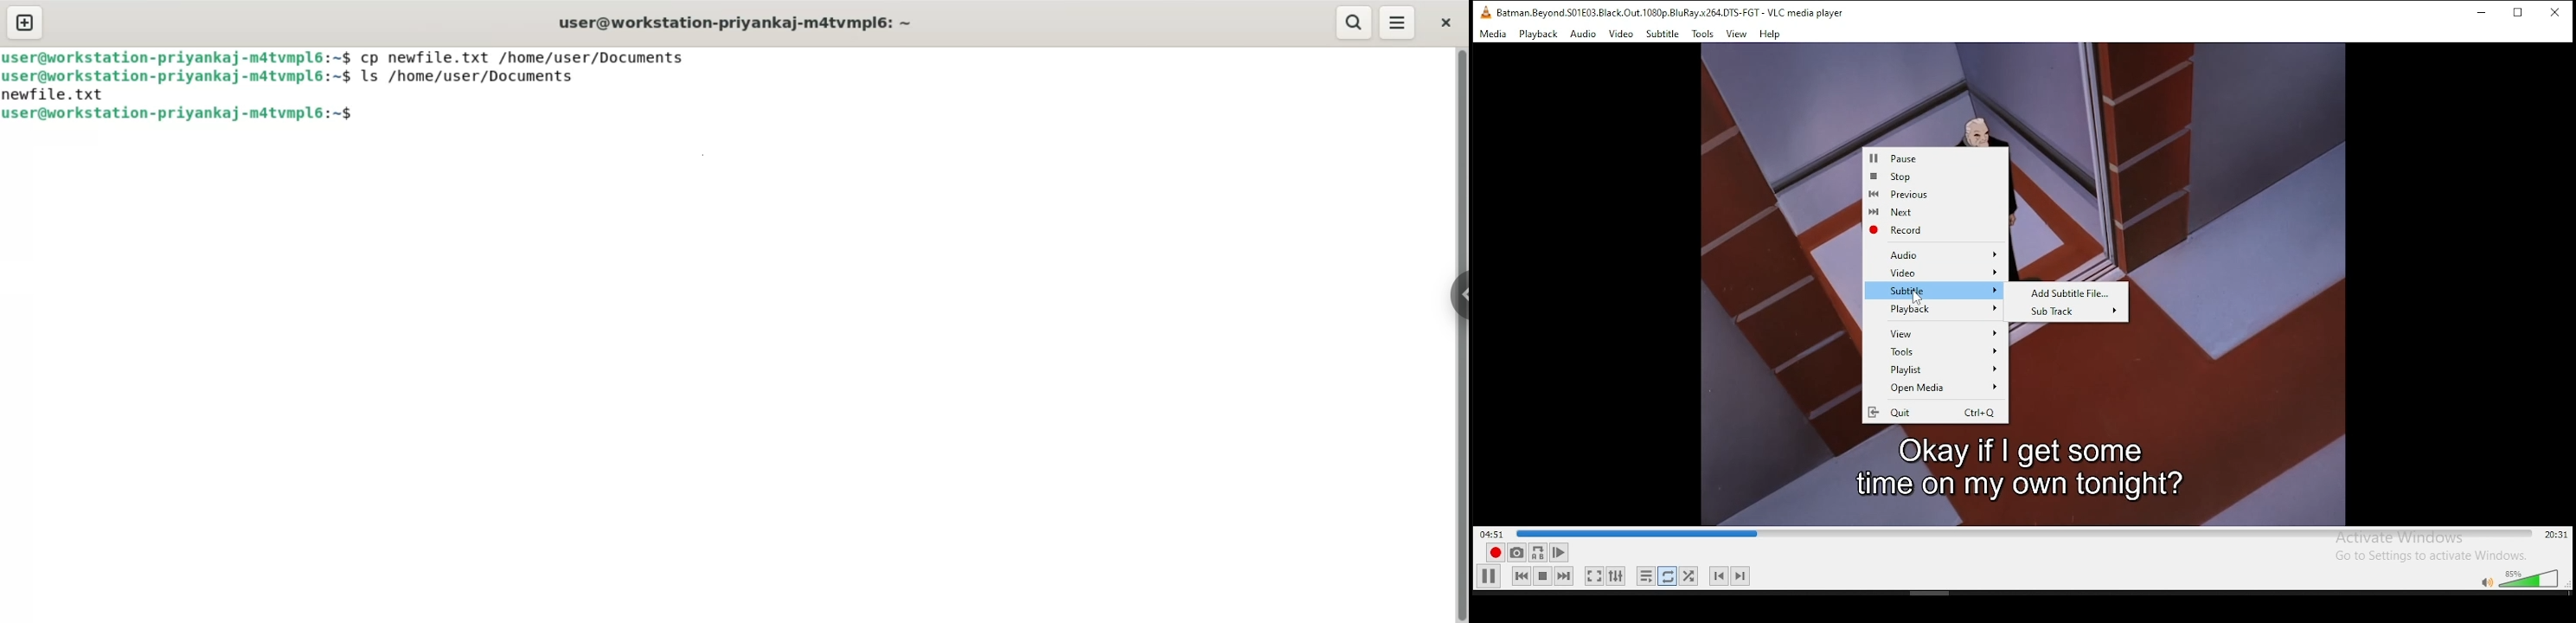 Image resolution: width=2576 pixels, height=644 pixels. Describe the element at coordinates (1938, 273) in the screenshot. I see `Video ` at that location.